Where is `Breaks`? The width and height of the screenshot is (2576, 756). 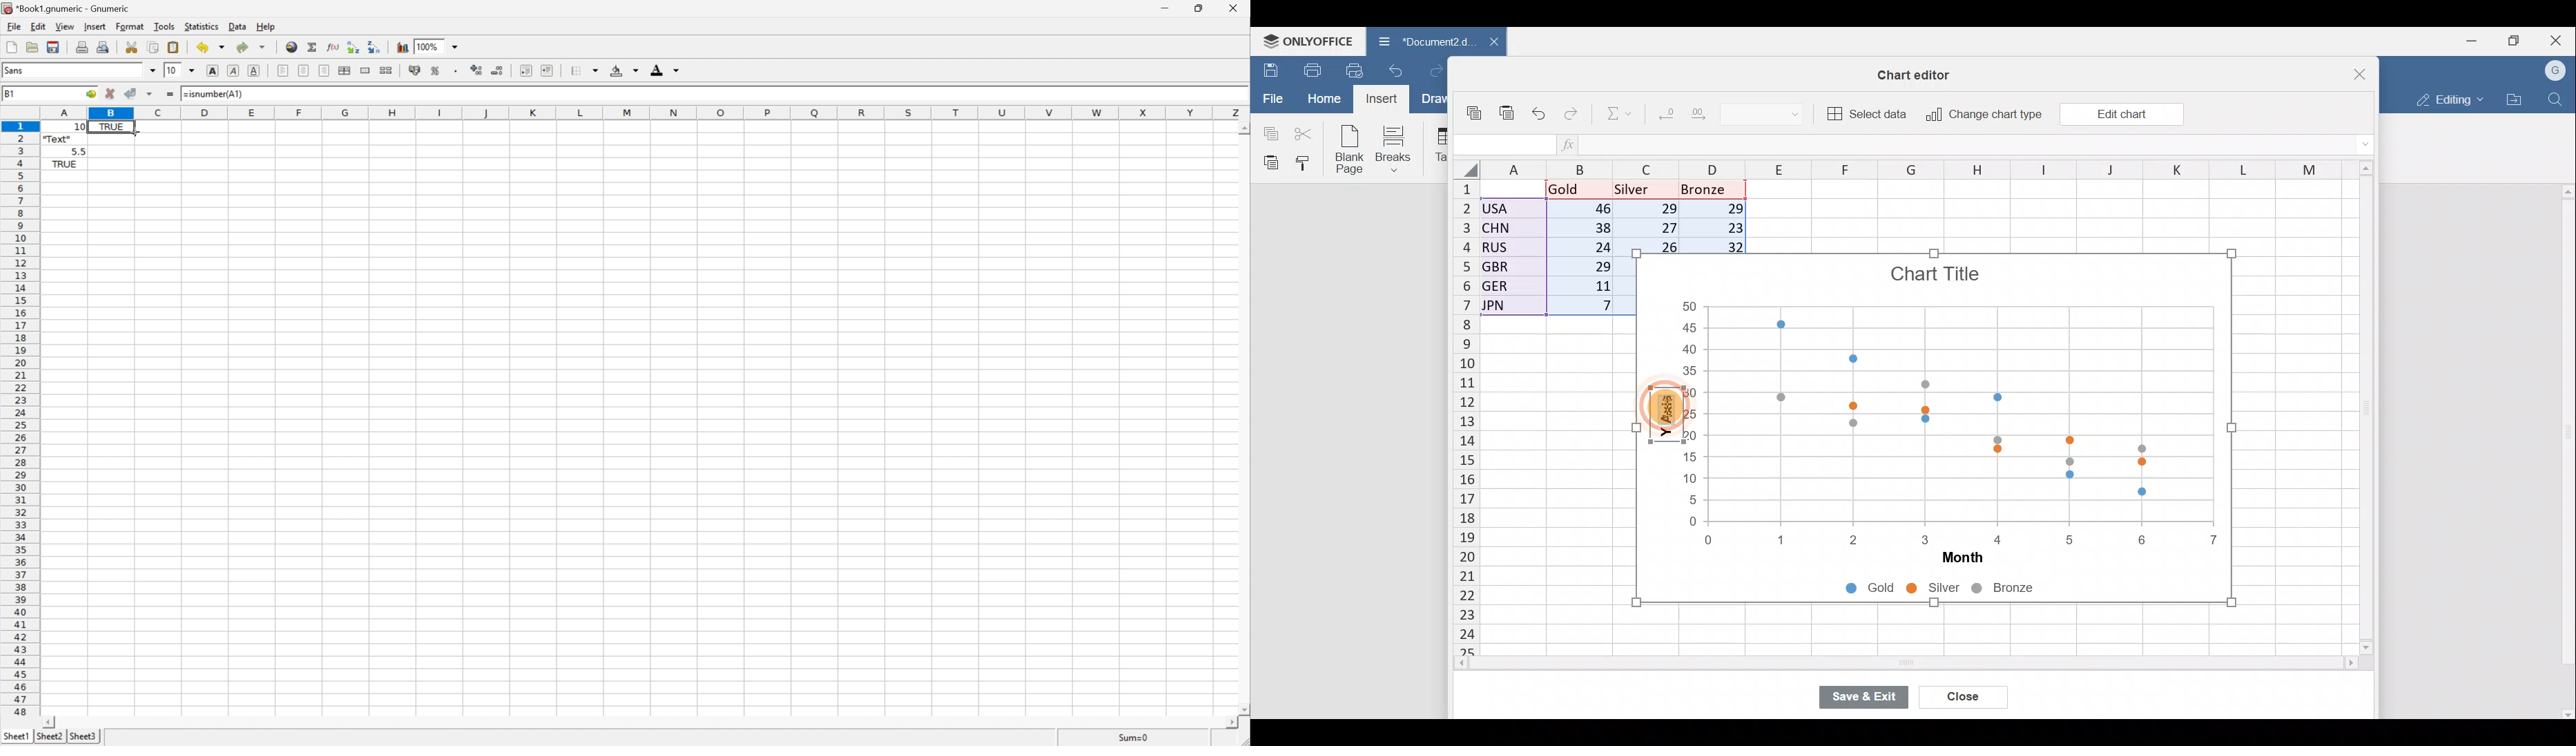
Breaks is located at coordinates (1399, 148).